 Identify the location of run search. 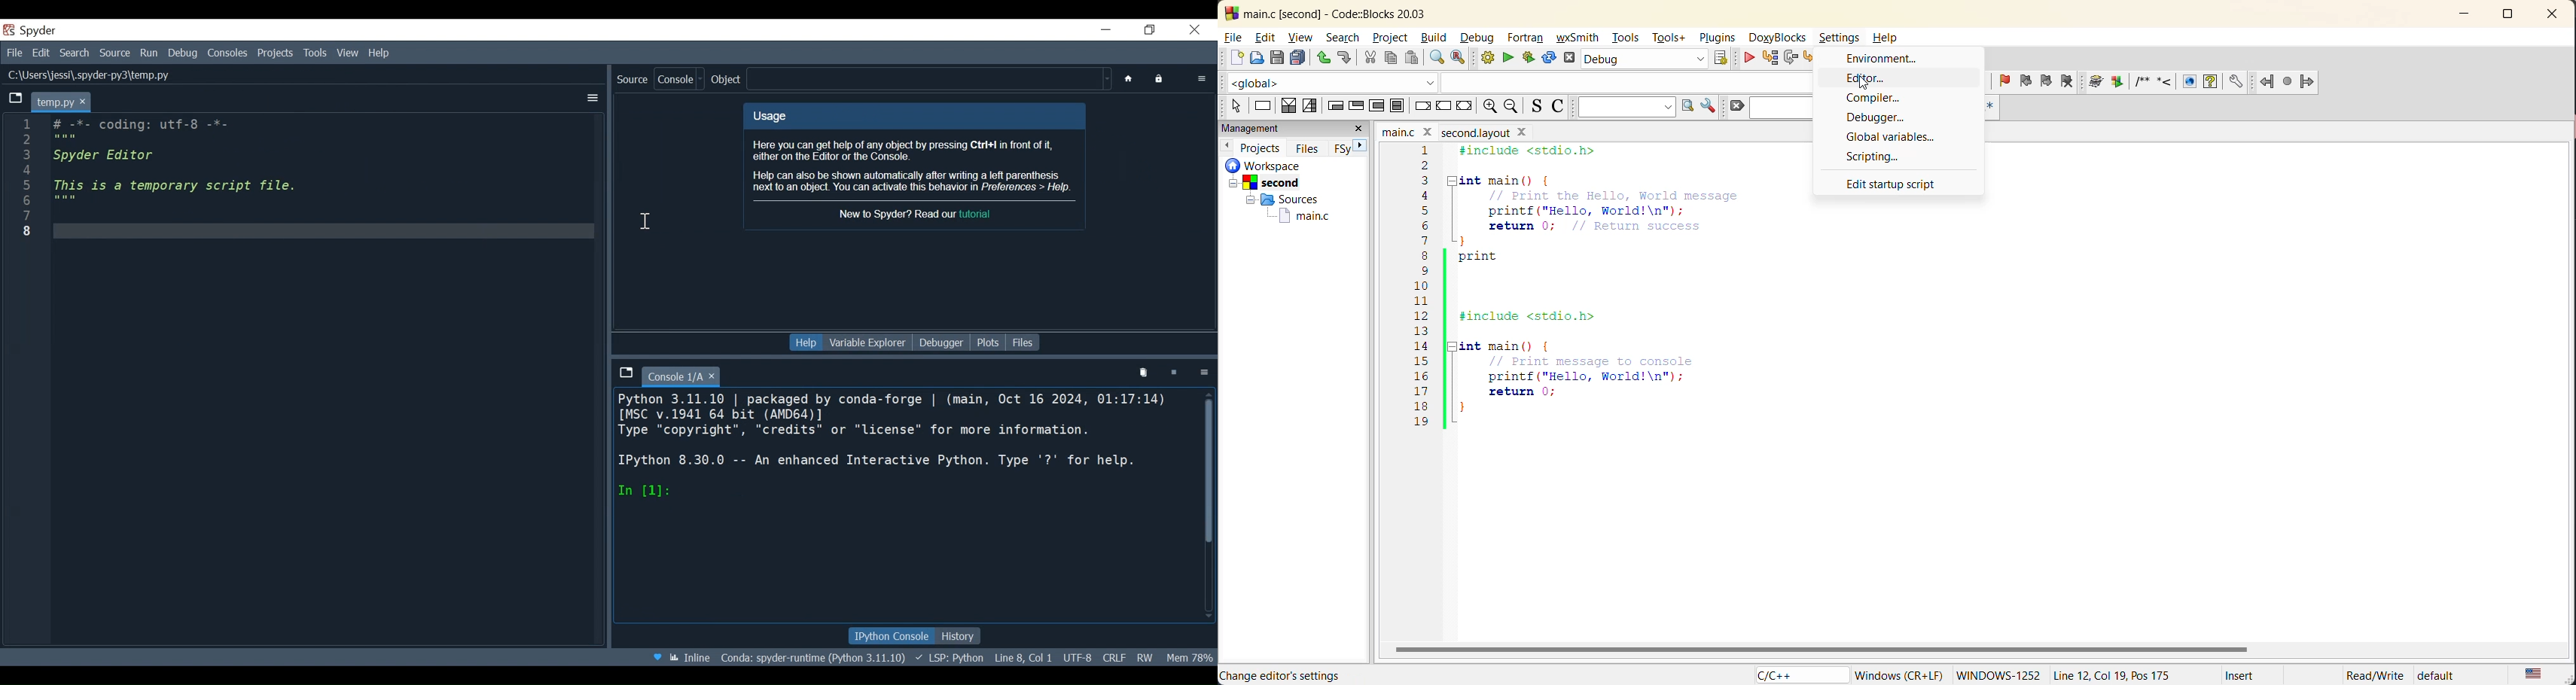
(1687, 107).